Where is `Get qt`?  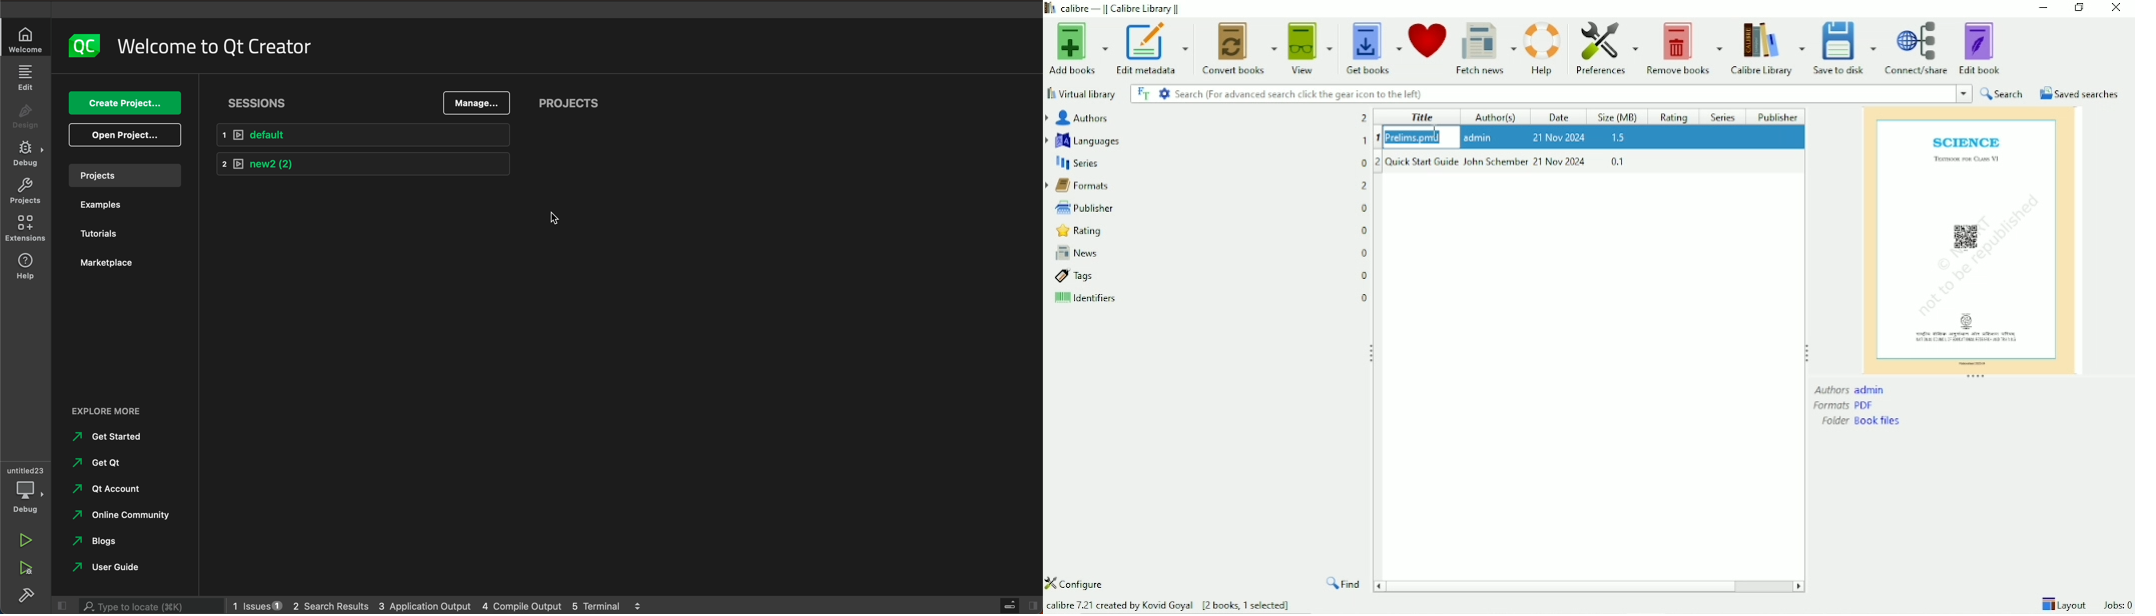 Get qt is located at coordinates (104, 463).